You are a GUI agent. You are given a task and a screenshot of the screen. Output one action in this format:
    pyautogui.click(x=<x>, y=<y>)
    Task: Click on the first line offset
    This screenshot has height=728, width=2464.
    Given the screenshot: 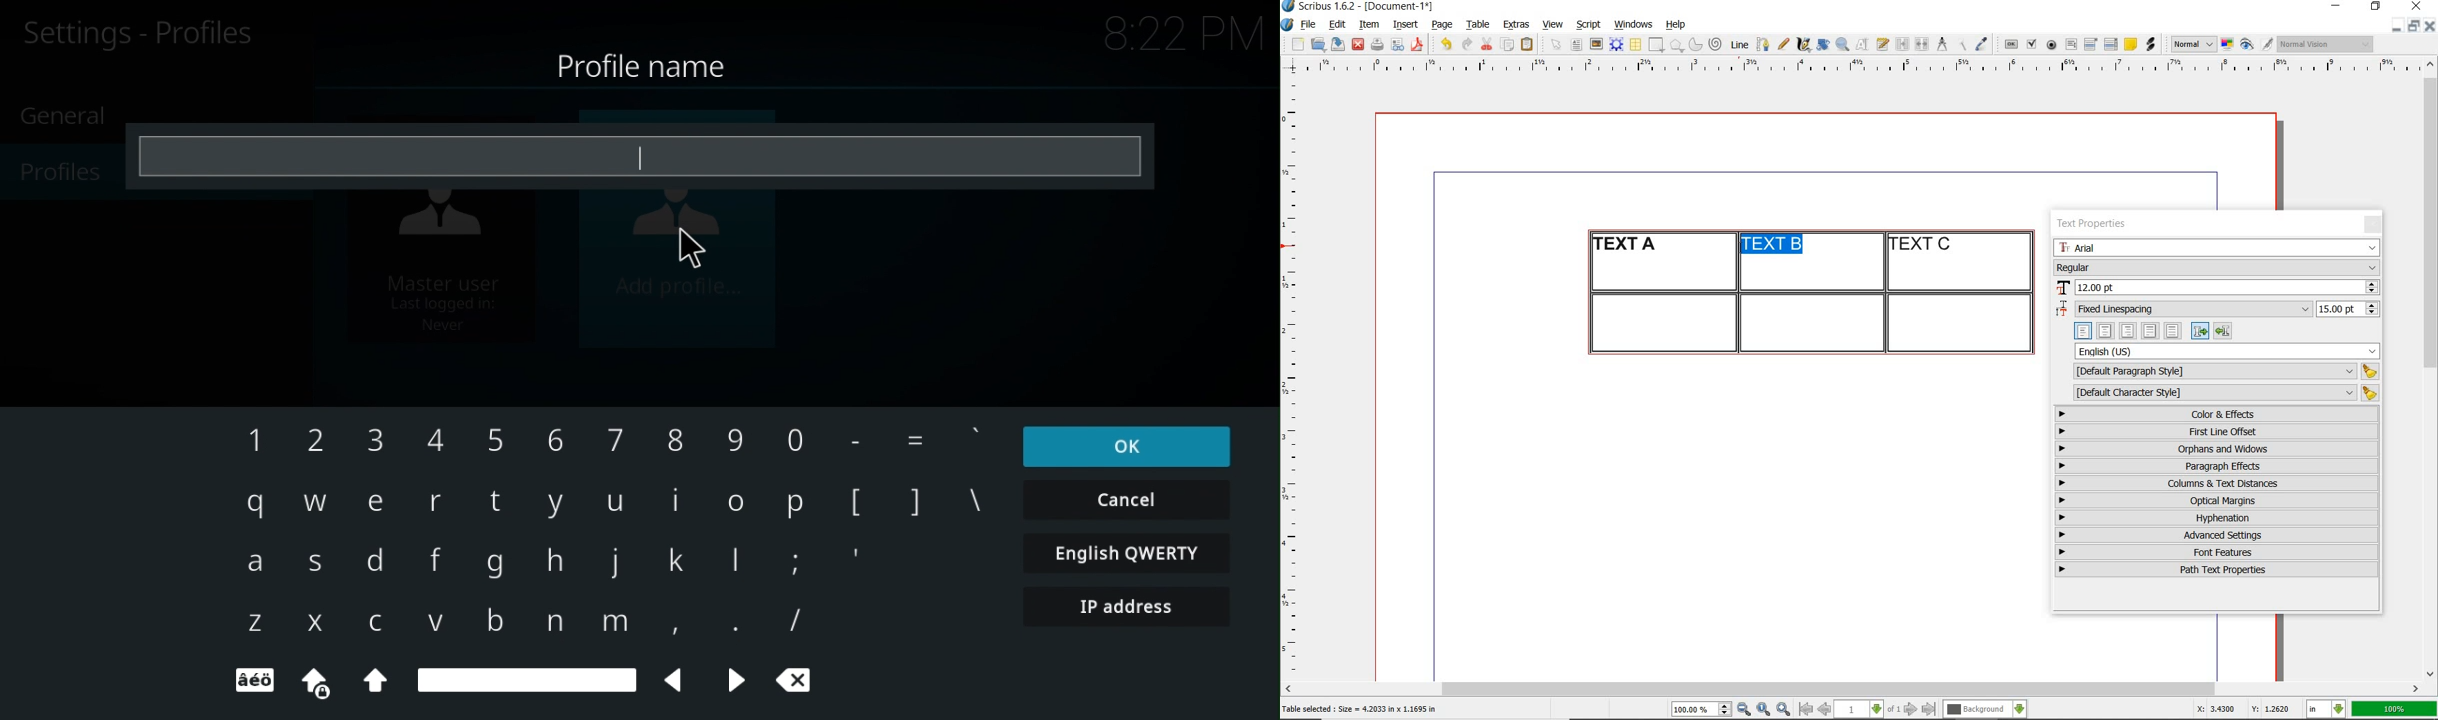 What is the action you would take?
    pyautogui.click(x=2218, y=432)
    